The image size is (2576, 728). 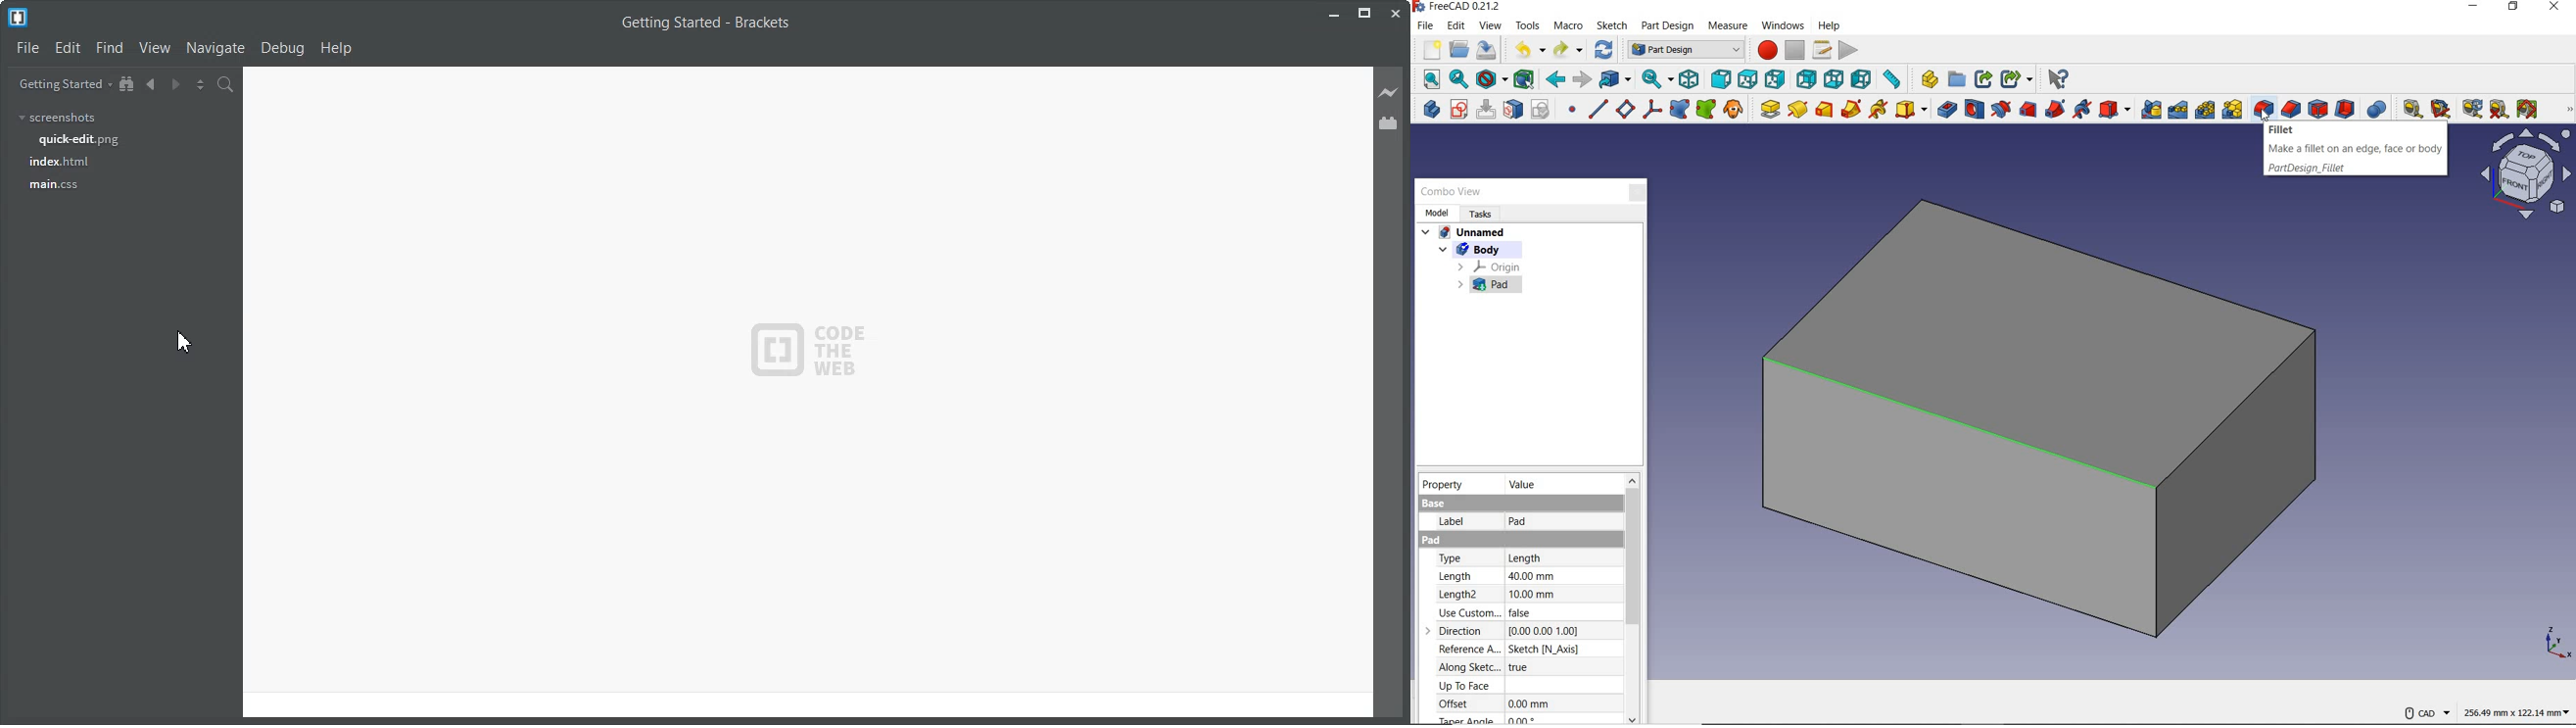 What do you see at coordinates (1708, 109) in the screenshot?
I see `create a sub object` at bounding box center [1708, 109].